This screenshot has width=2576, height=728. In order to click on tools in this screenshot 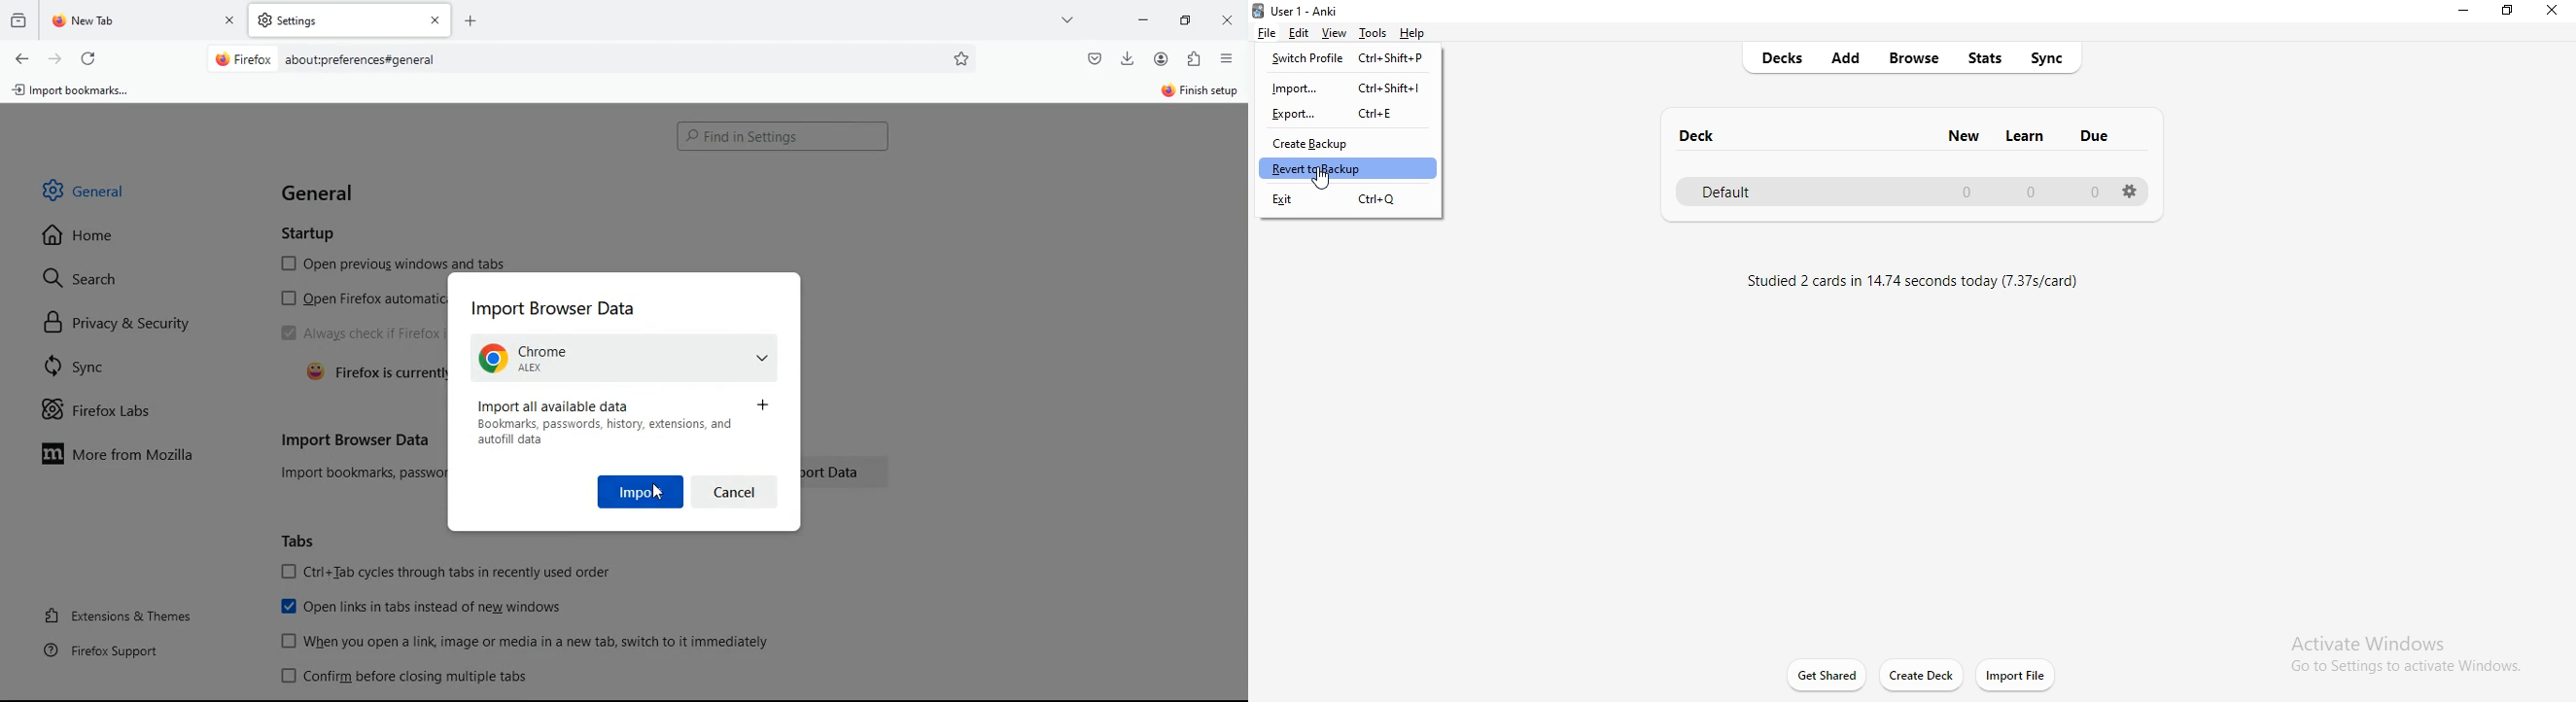, I will do `click(1374, 33)`.